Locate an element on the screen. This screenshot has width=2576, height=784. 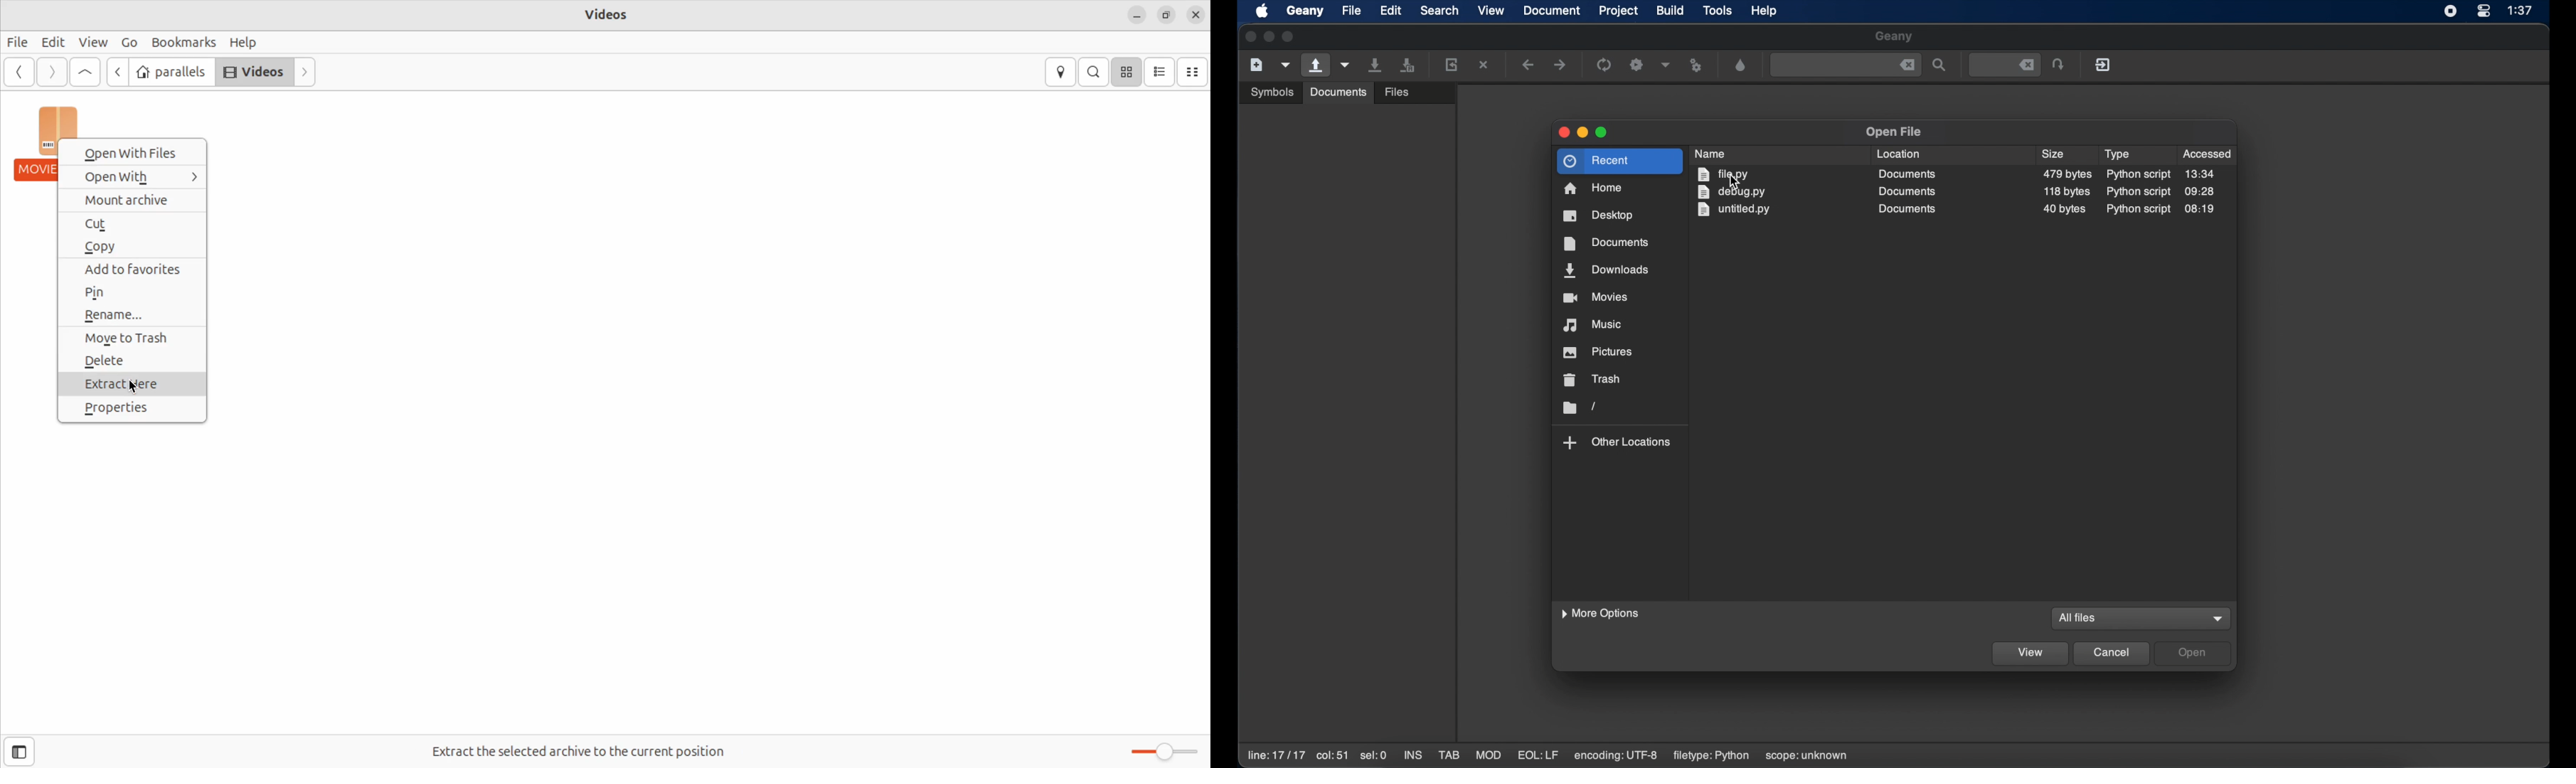
files is located at coordinates (1399, 90).